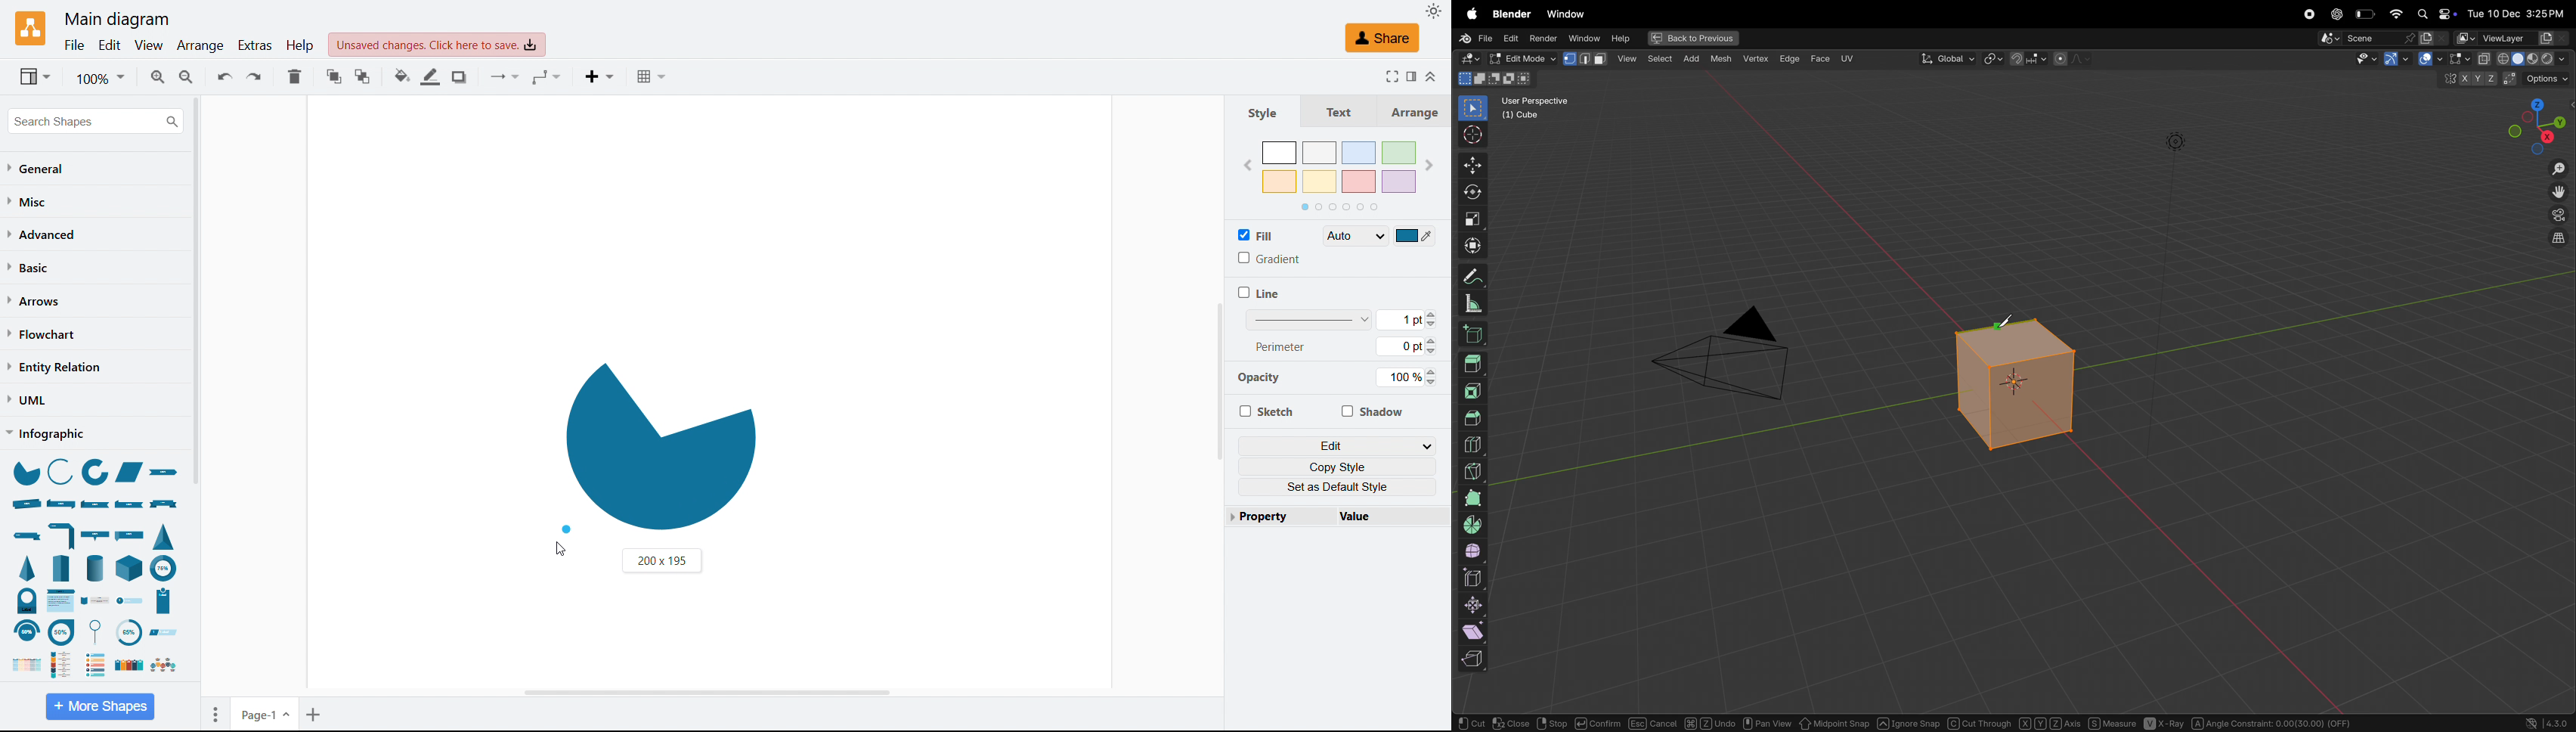  Describe the element at coordinates (1474, 363) in the screenshot. I see `Extrude region` at that location.